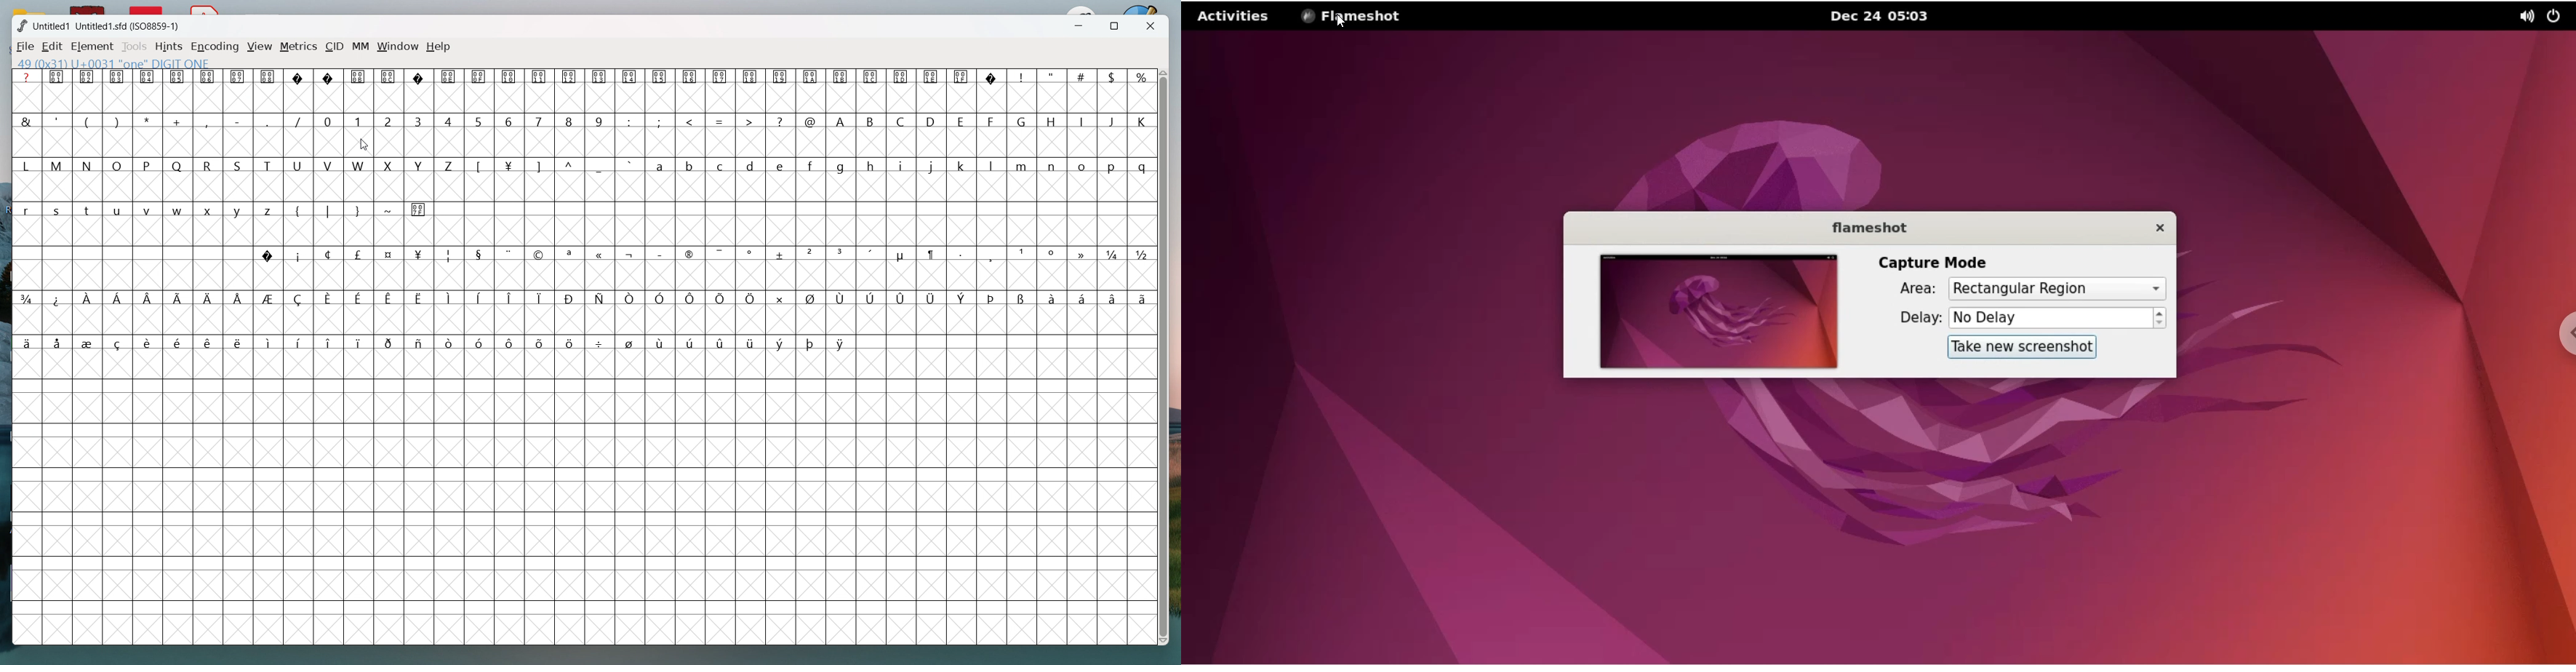  Describe the element at coordinates (58, 76) in the screenshot. I see `symbol` at that location.